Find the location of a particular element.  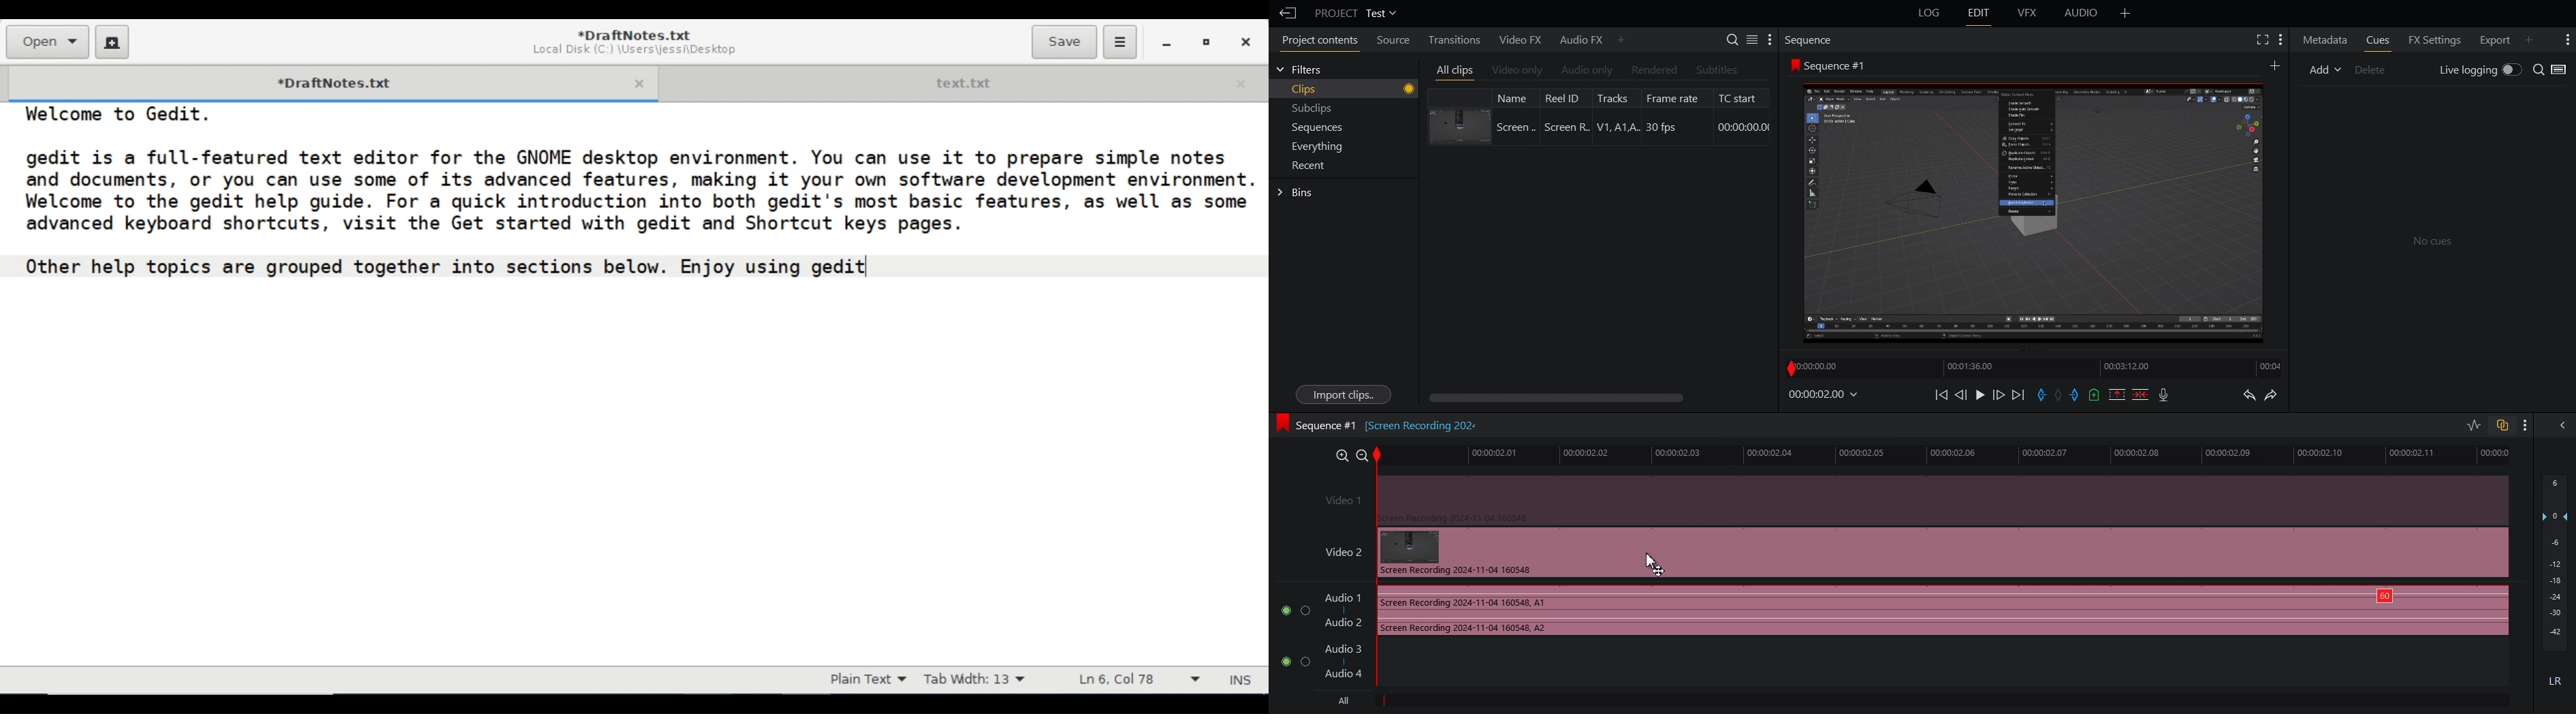

Audio FX is located at coordinates (1576, 40).